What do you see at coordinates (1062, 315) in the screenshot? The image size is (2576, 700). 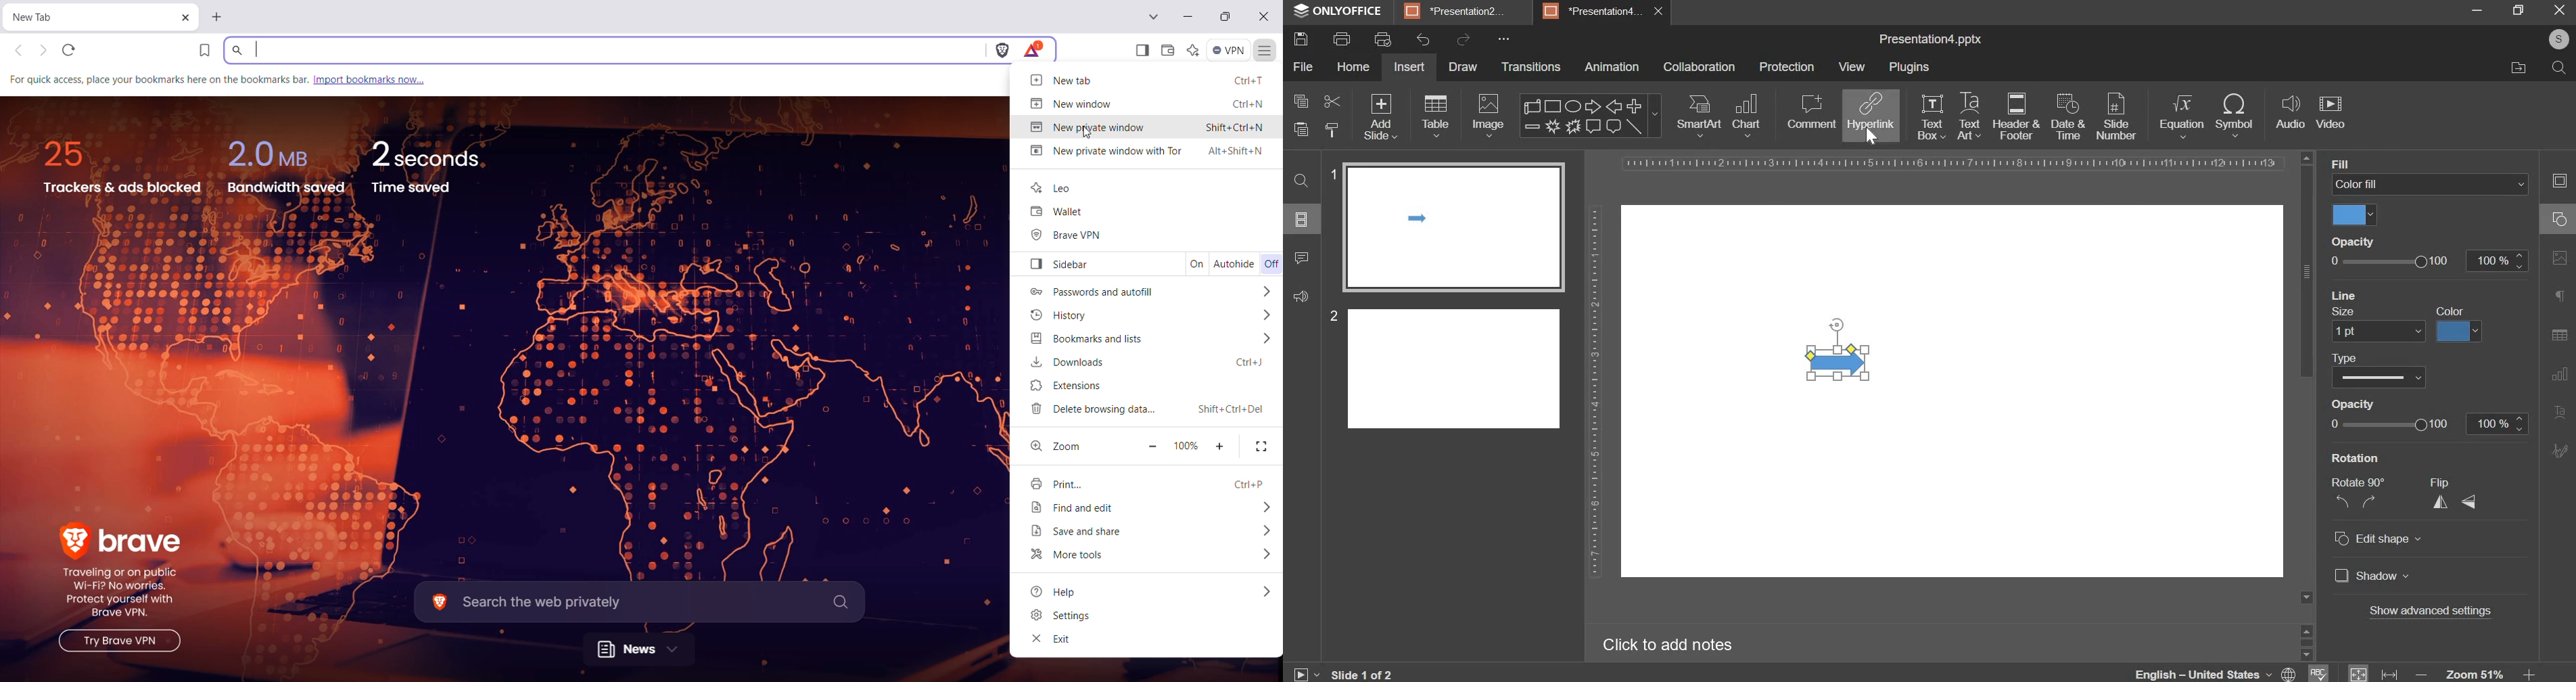 I see `History` at bounding box center [1062, 315].